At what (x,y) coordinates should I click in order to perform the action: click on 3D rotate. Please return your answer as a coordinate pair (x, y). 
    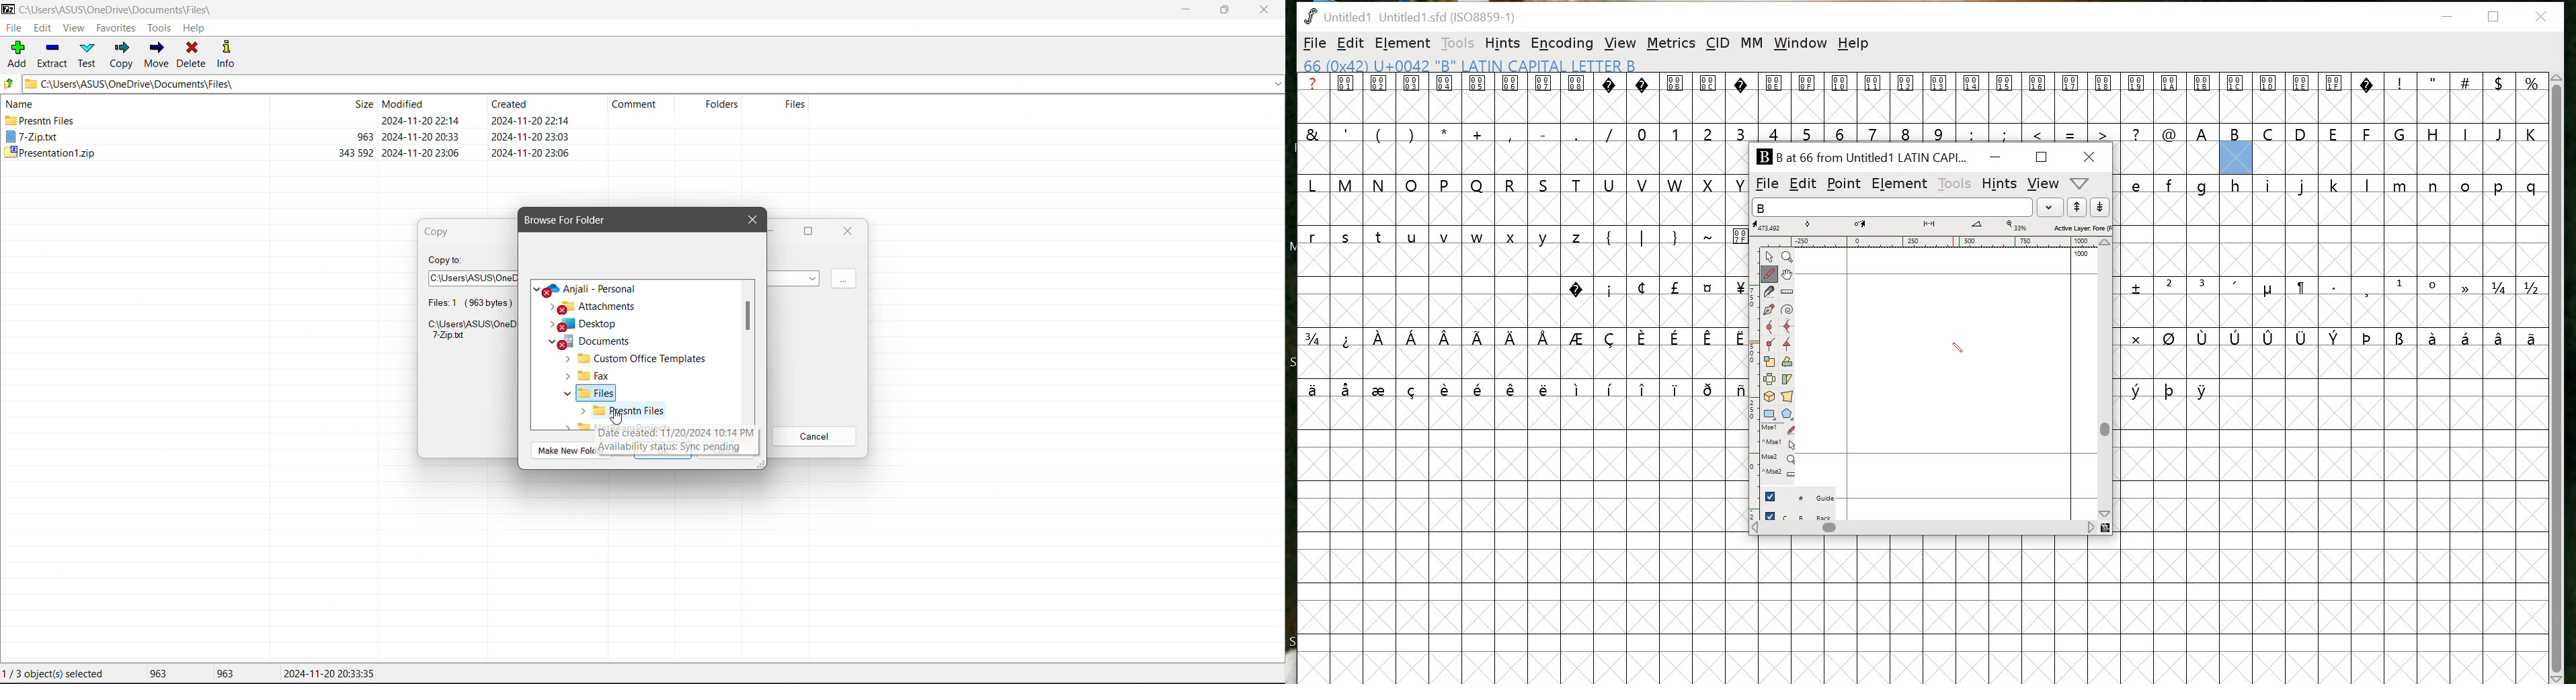
    Looking at the image, I should click on (1770, 398).